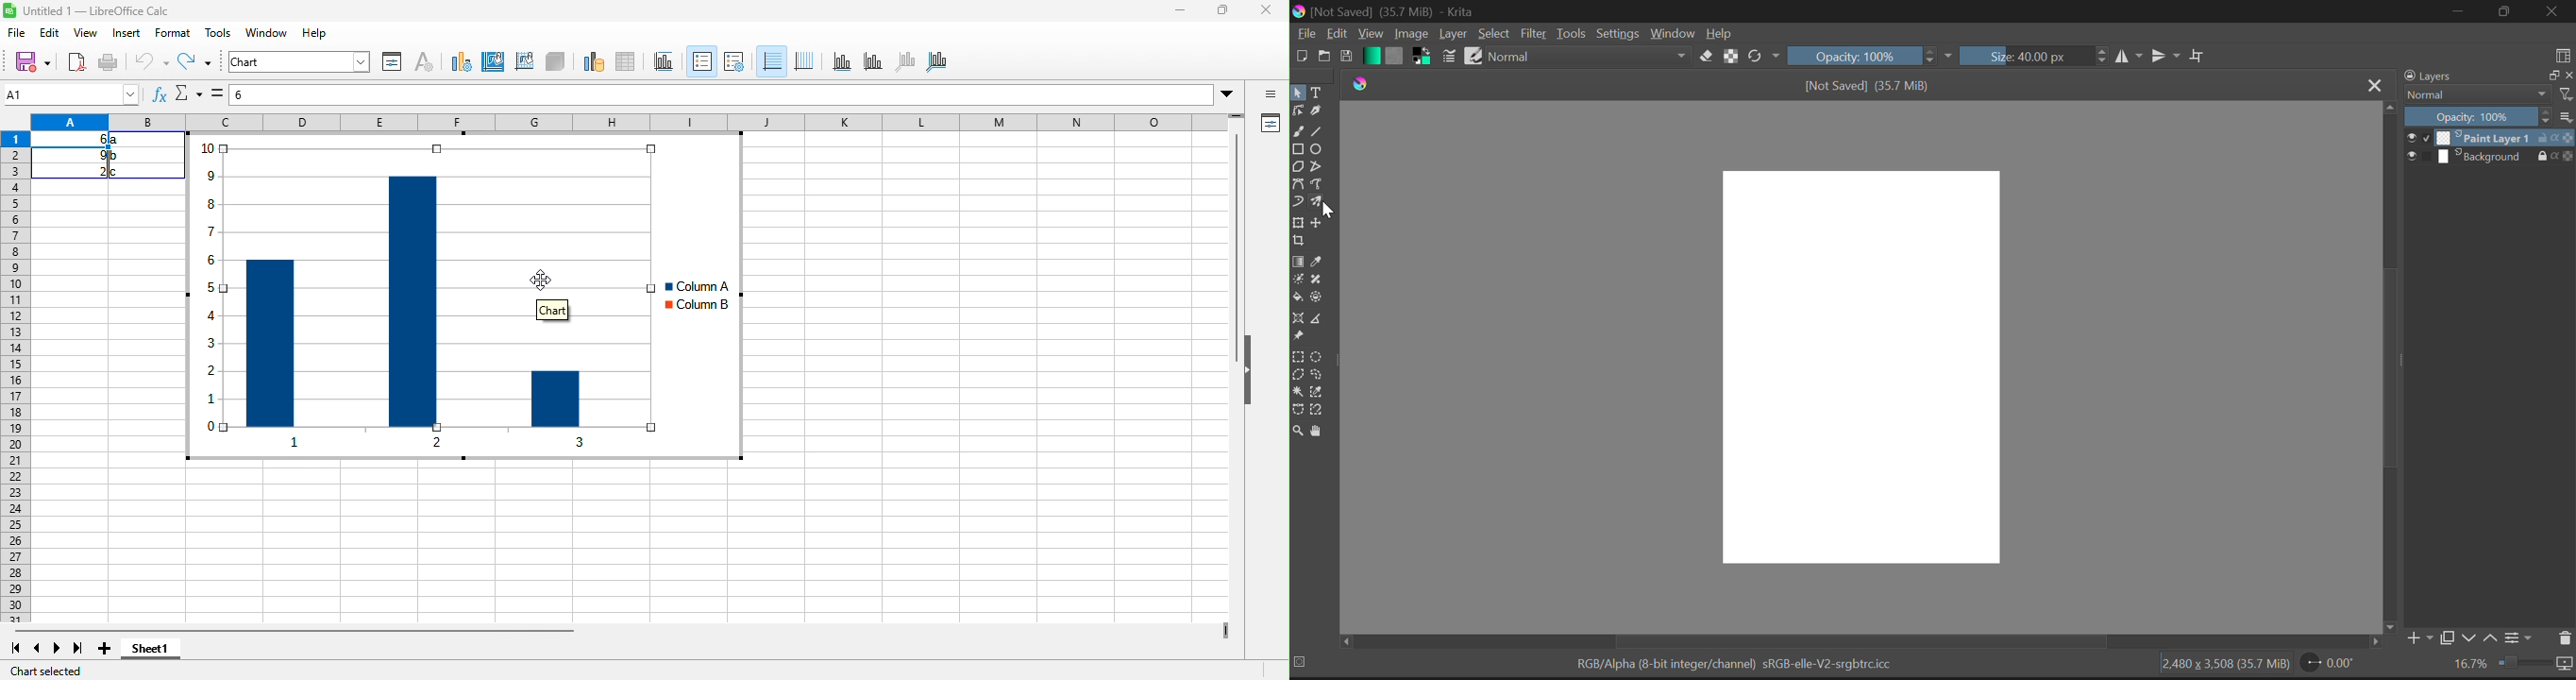  Describe the element at coordinates (485, 444) in the screenshot. I see `x axis` at that location.